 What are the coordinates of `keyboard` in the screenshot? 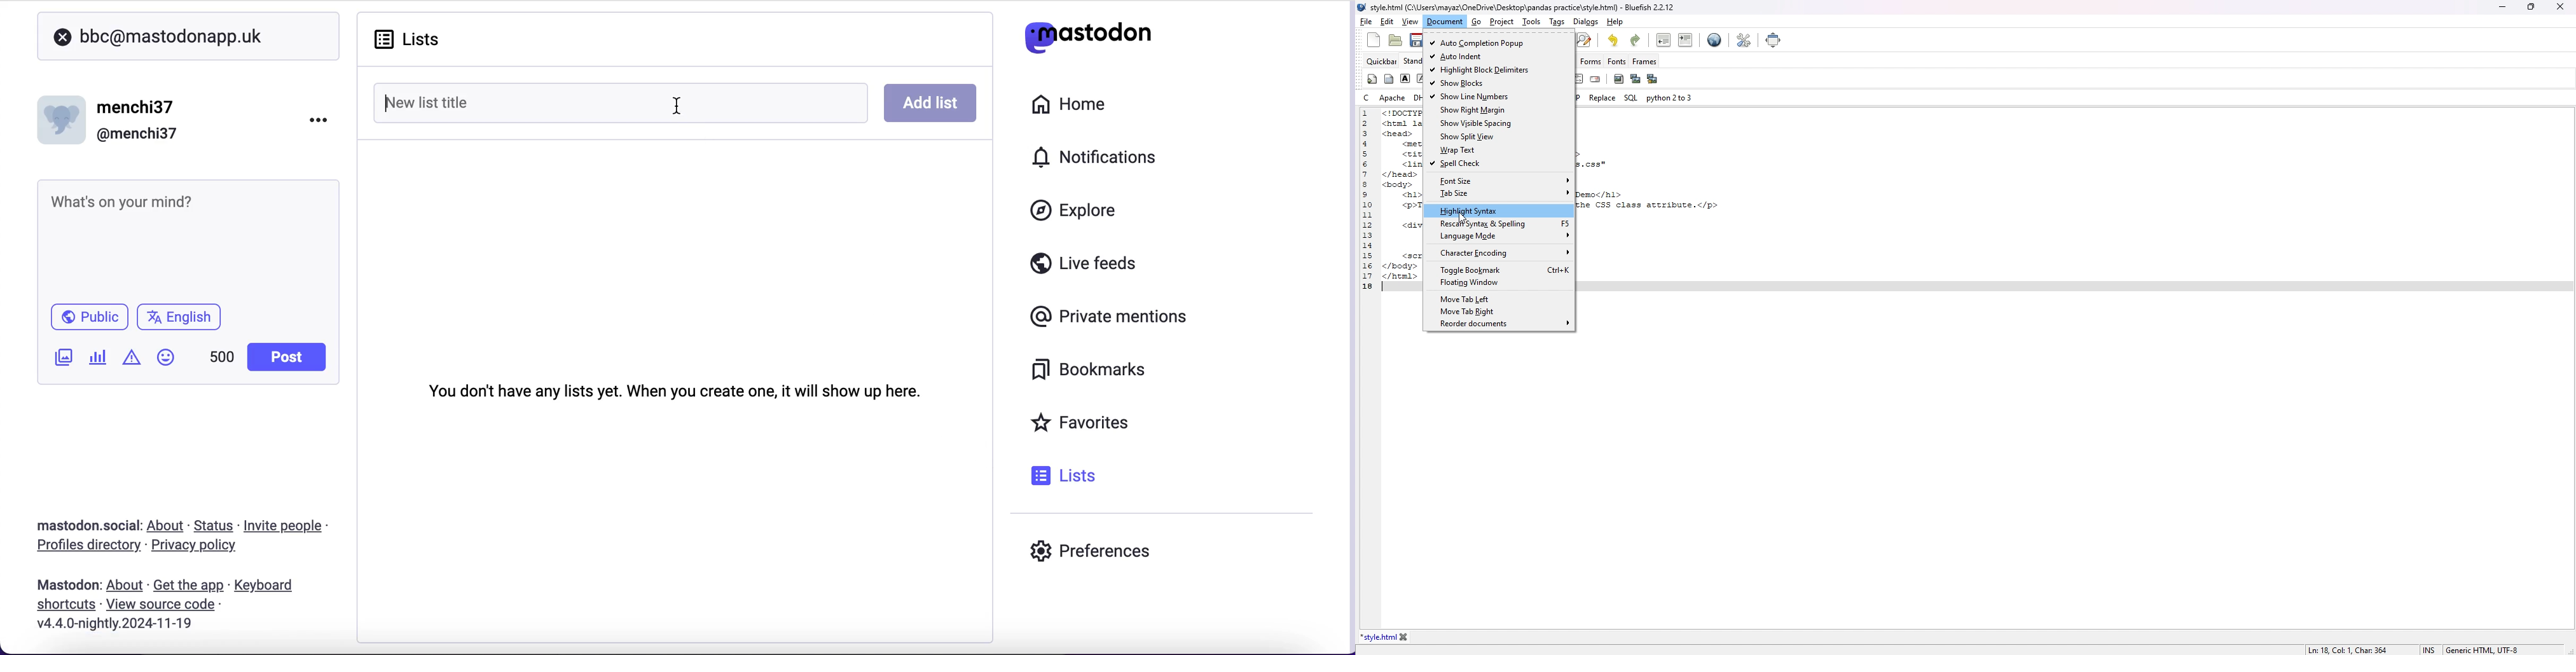 It's located at (267, 587).